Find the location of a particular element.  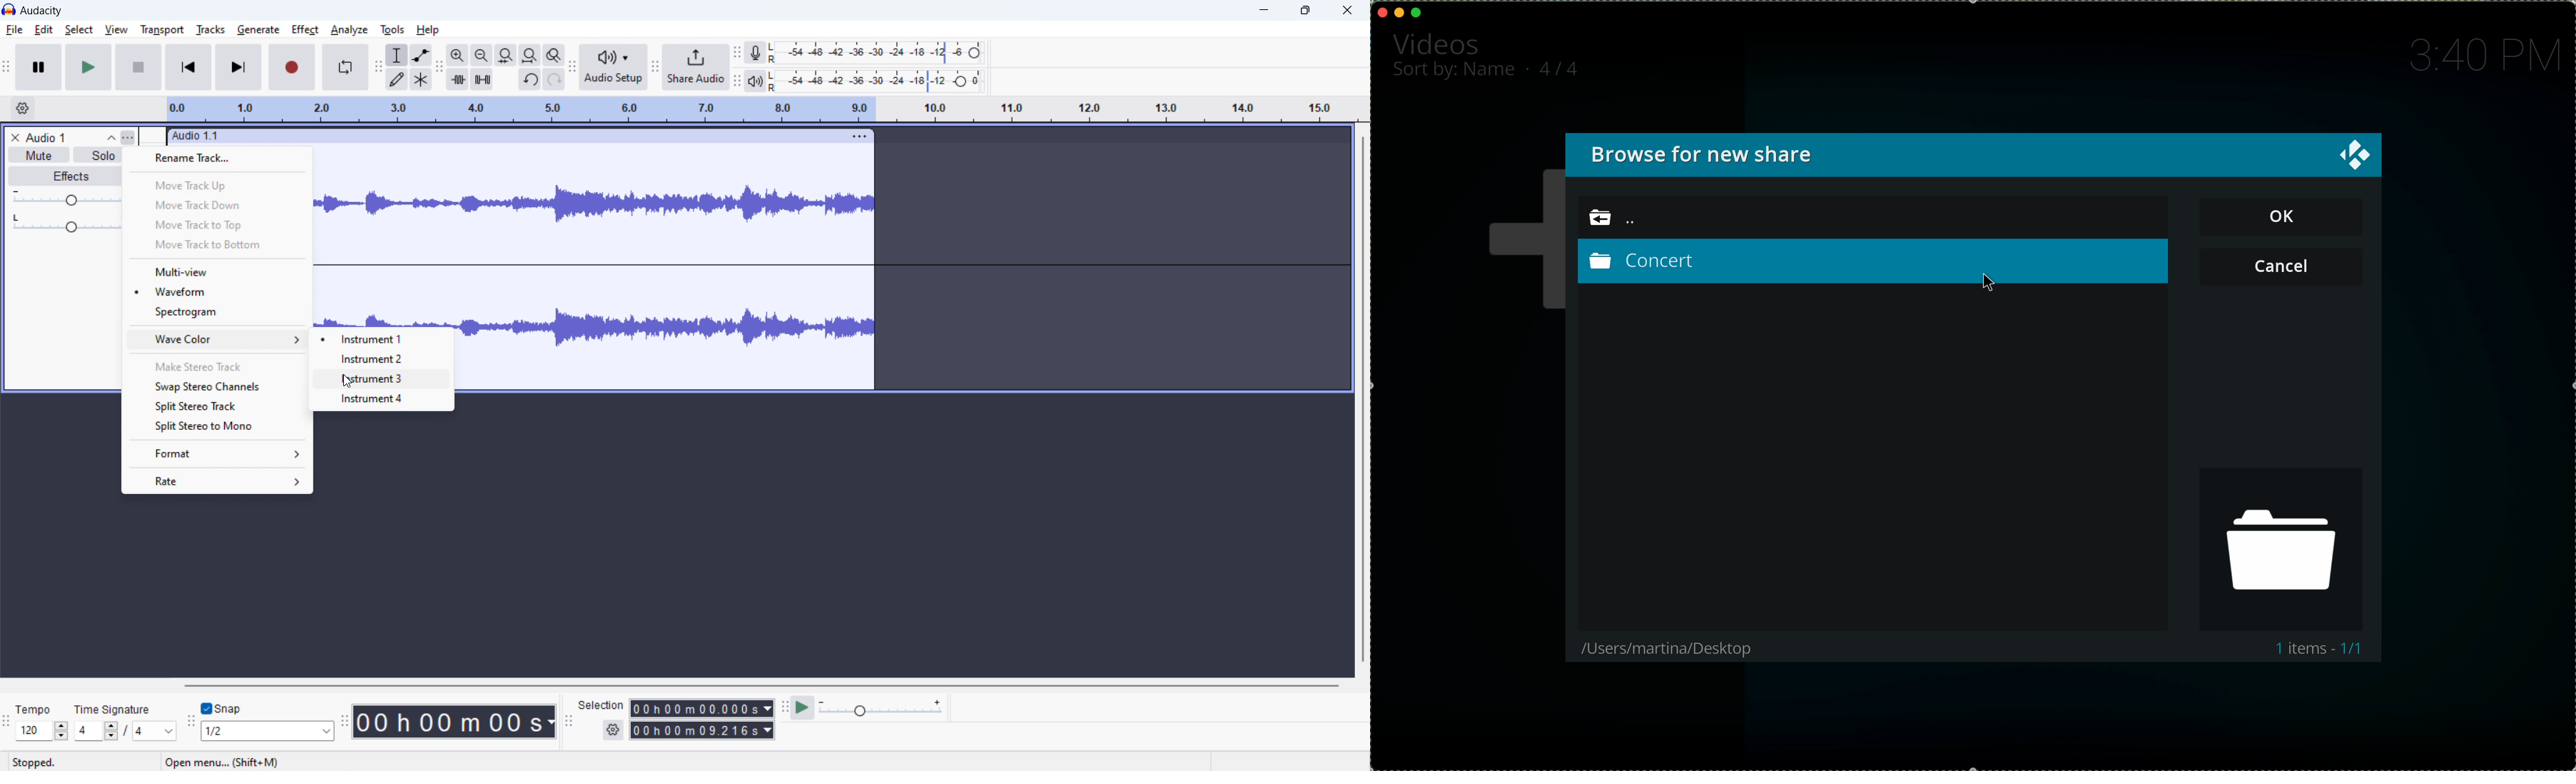

plus icon is located at coordinates (1520, 241).